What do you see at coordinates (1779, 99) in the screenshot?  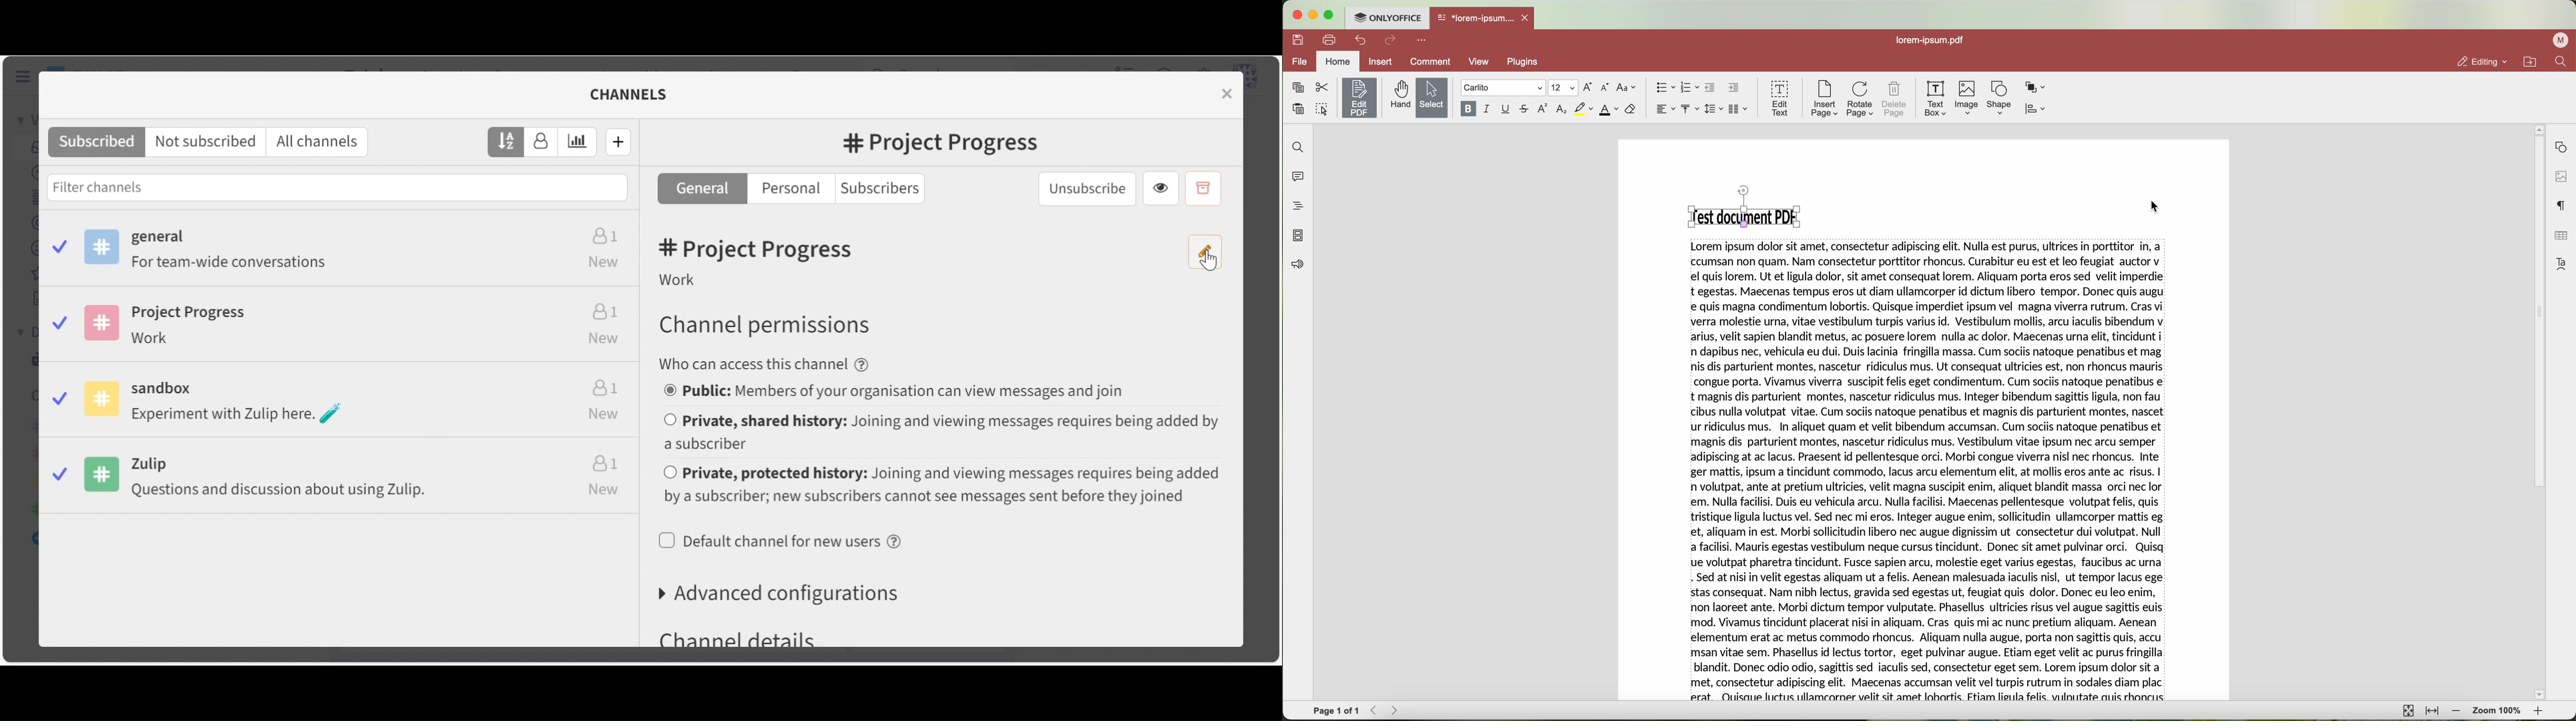 I see `edit text` at bounding box center [1779, 99].